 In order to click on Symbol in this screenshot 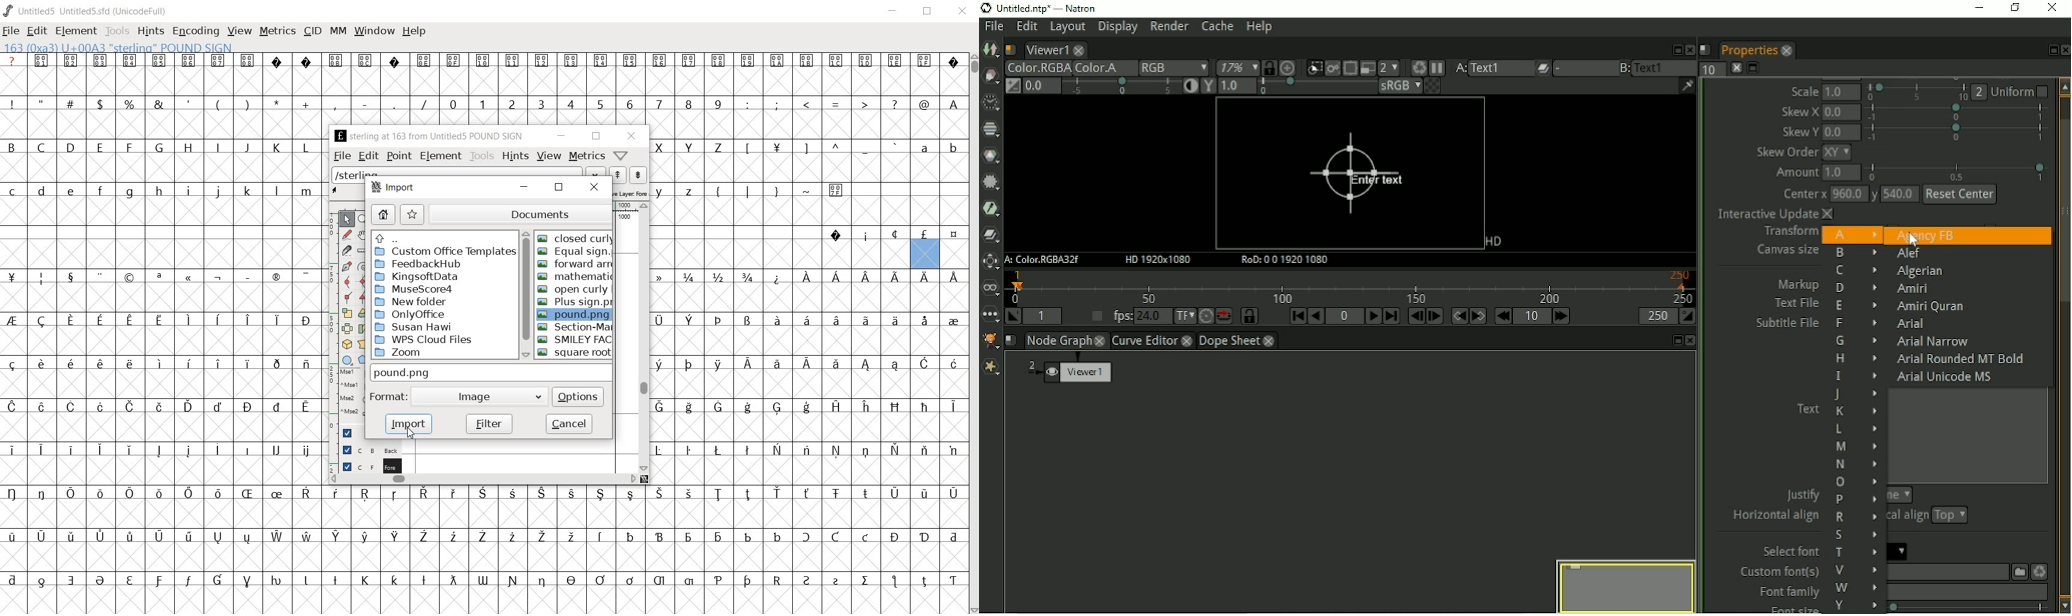, I will do `click(40, 365)`.